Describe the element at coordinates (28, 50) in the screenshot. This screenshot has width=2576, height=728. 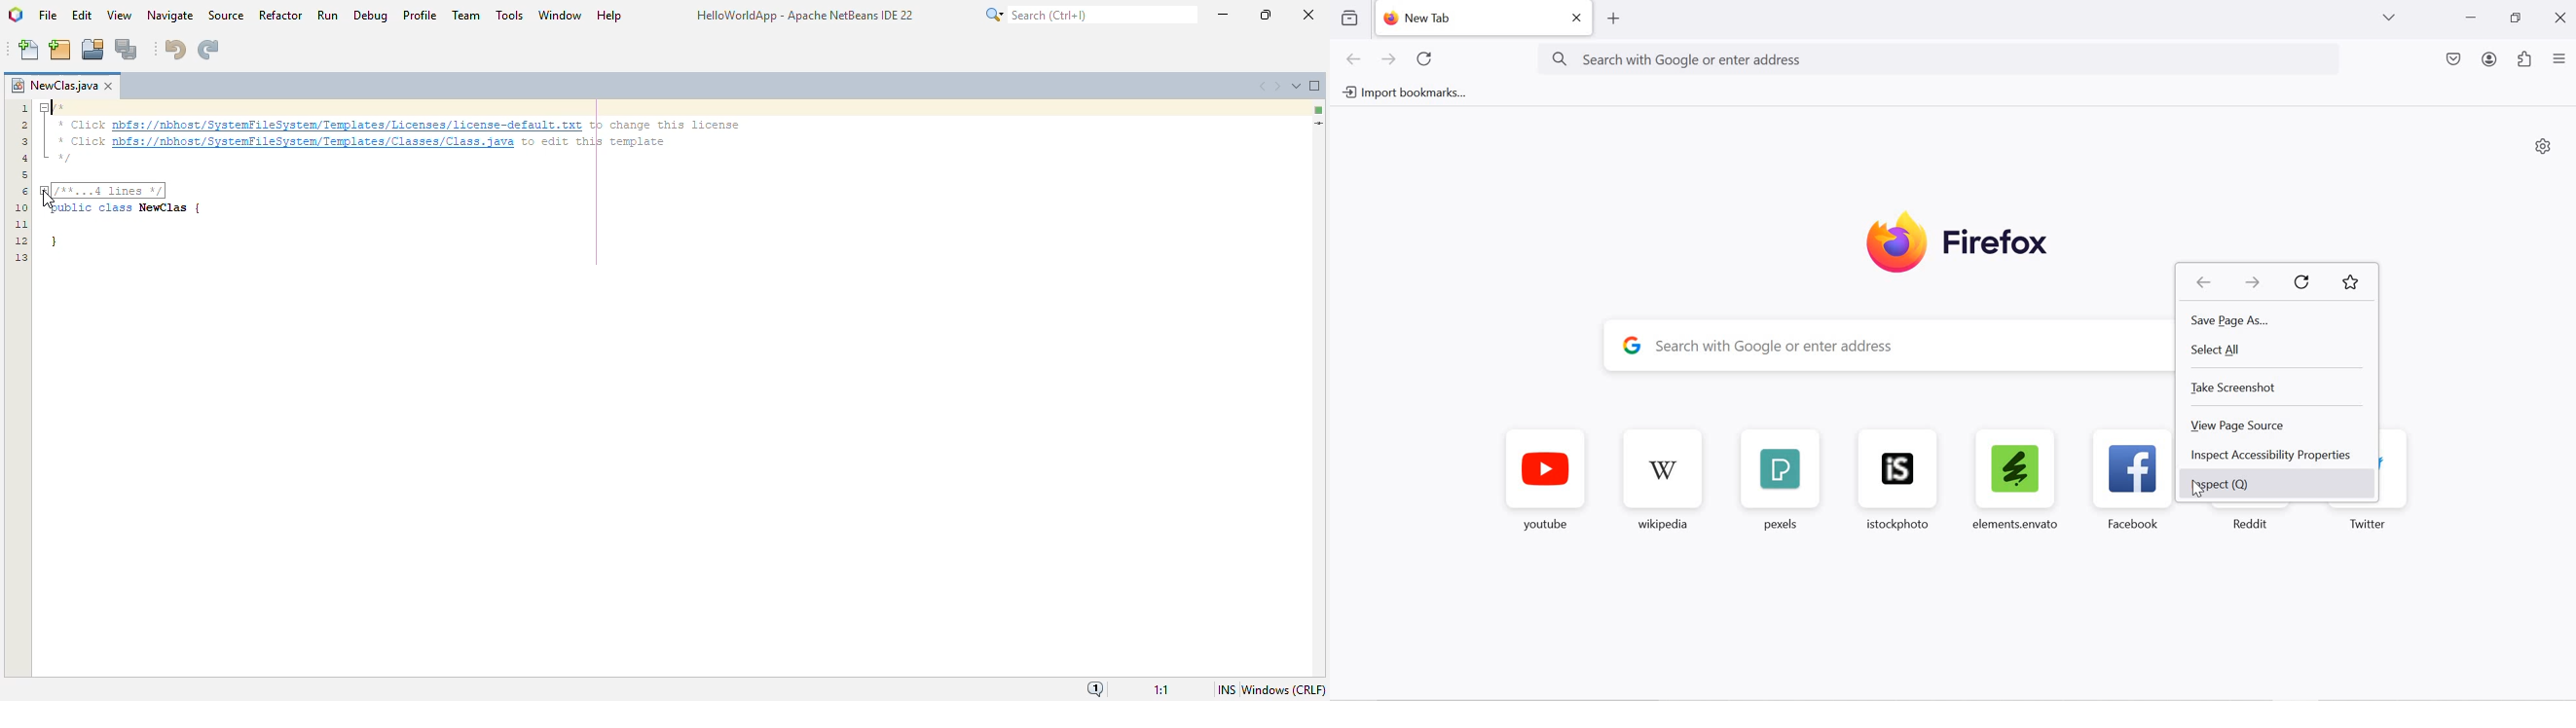
I see `new file` at that location.